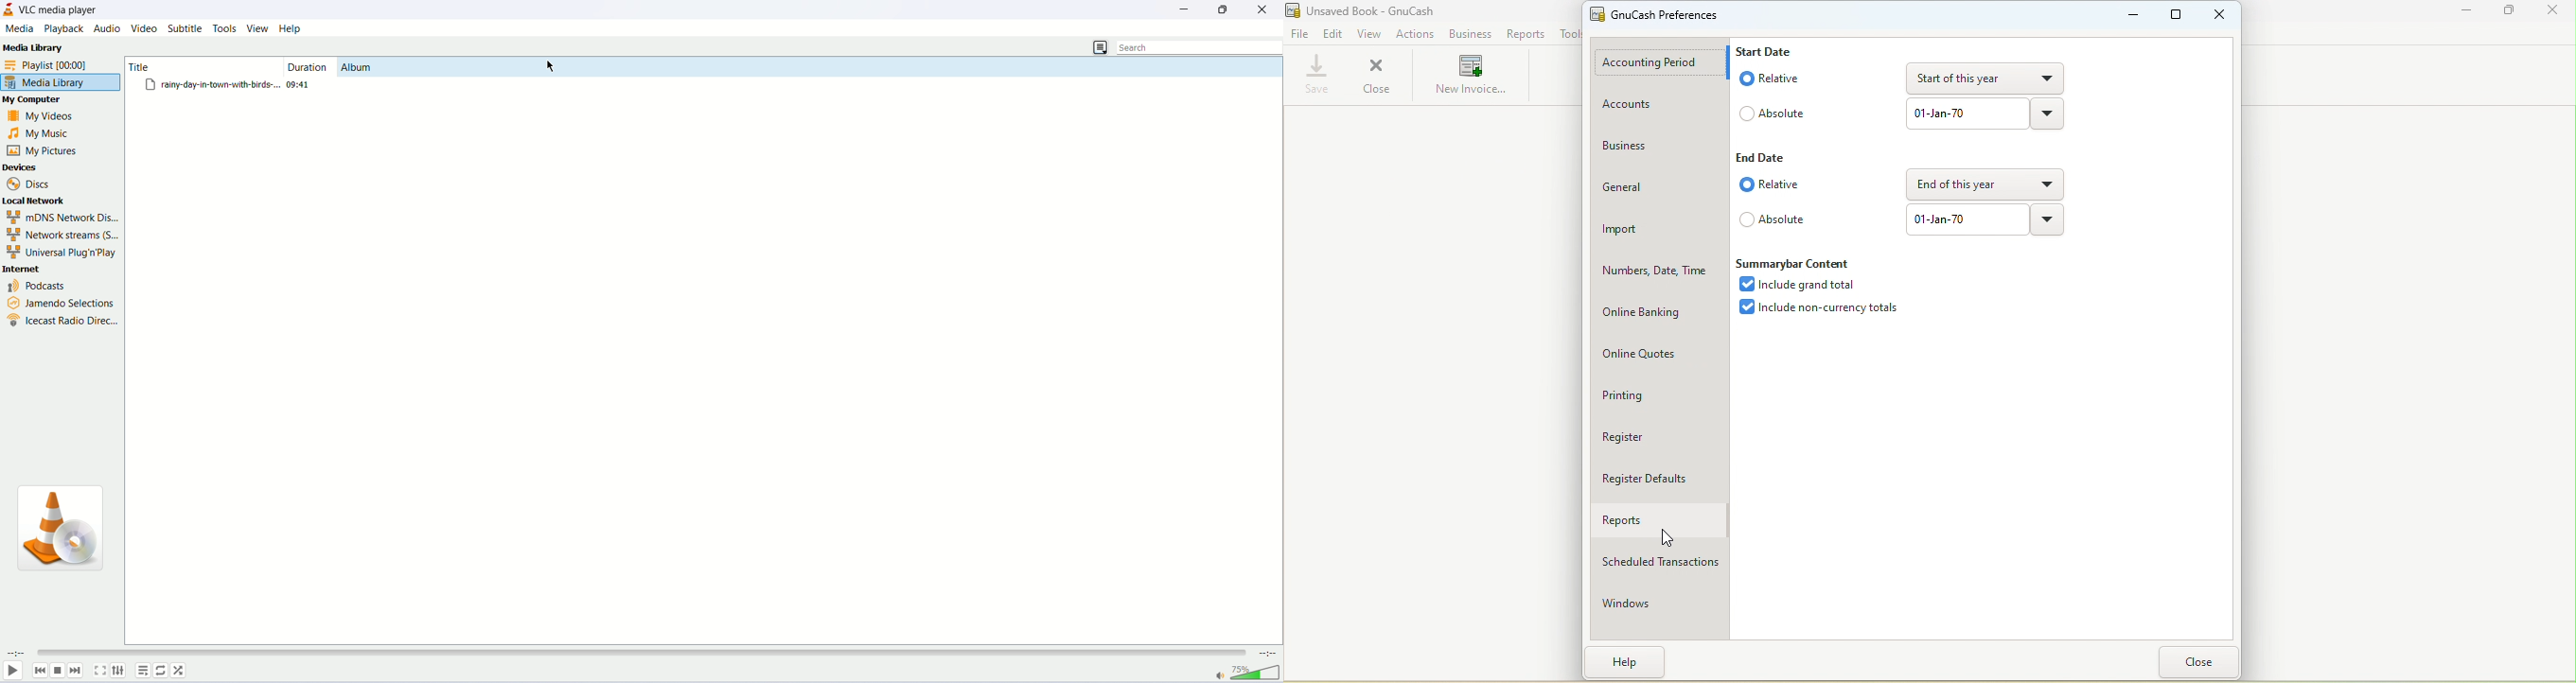 This screenshot has height=700, width=2576. What do you see at coordinates (52, 132) in the screenshot?
I see `my music` at bounding box center [52, 132].